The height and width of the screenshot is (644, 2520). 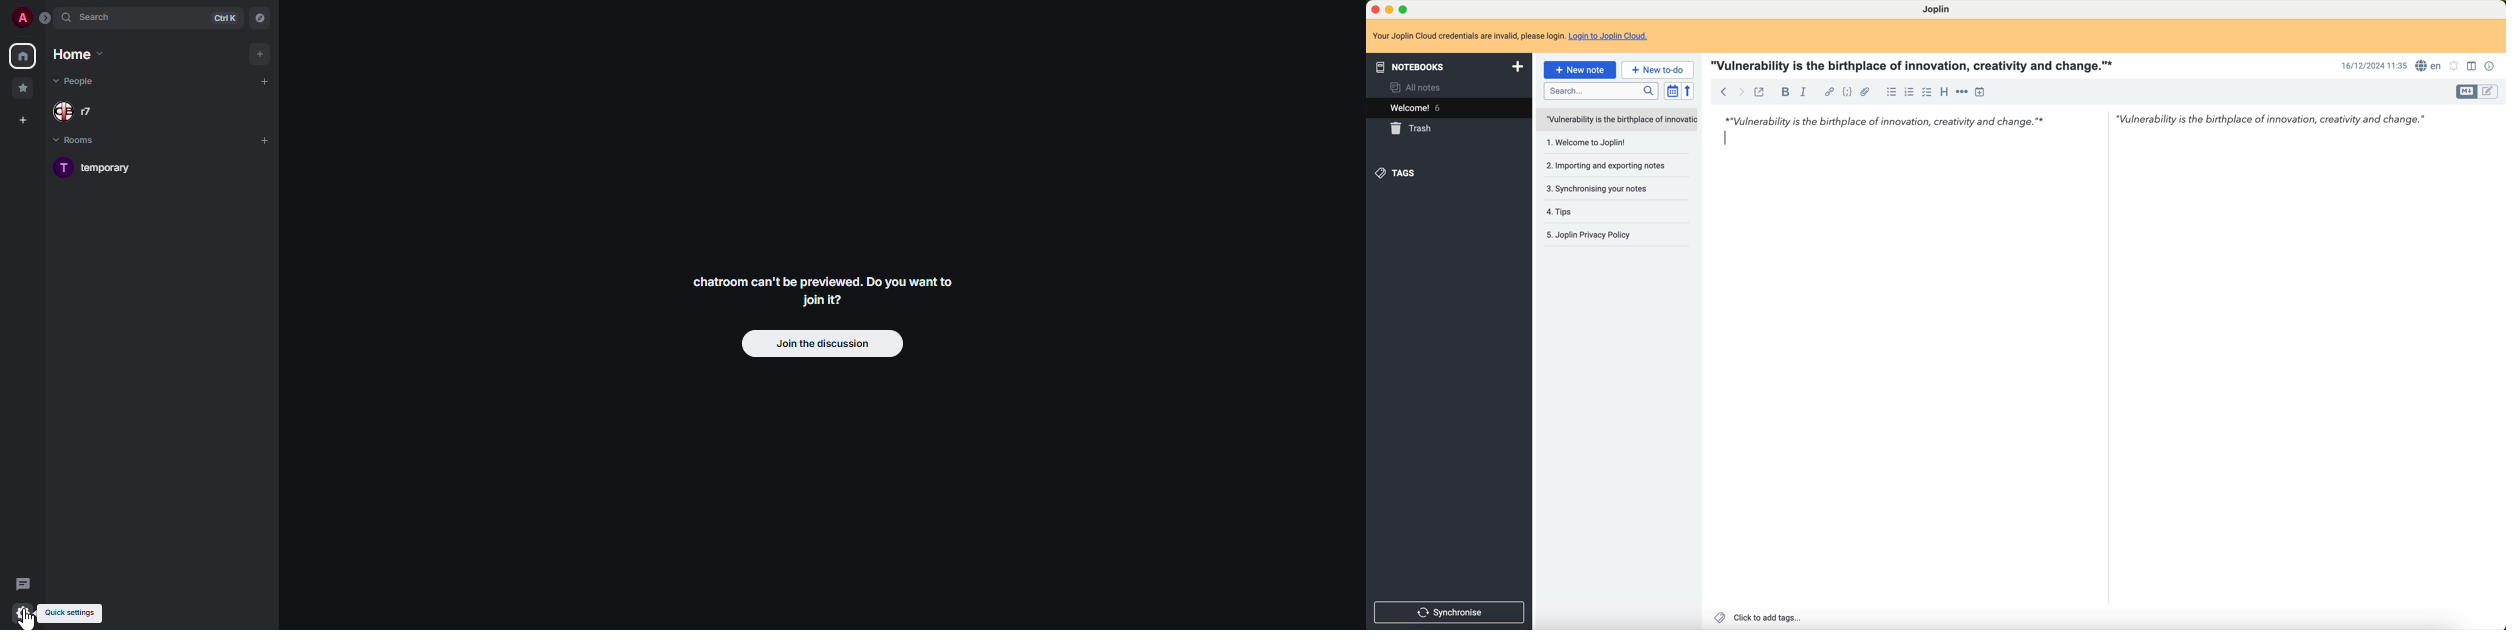 What do you see at coordinates (1804, 90) in the screenshot?
I see `italic` at bounding box center [1804, 90].